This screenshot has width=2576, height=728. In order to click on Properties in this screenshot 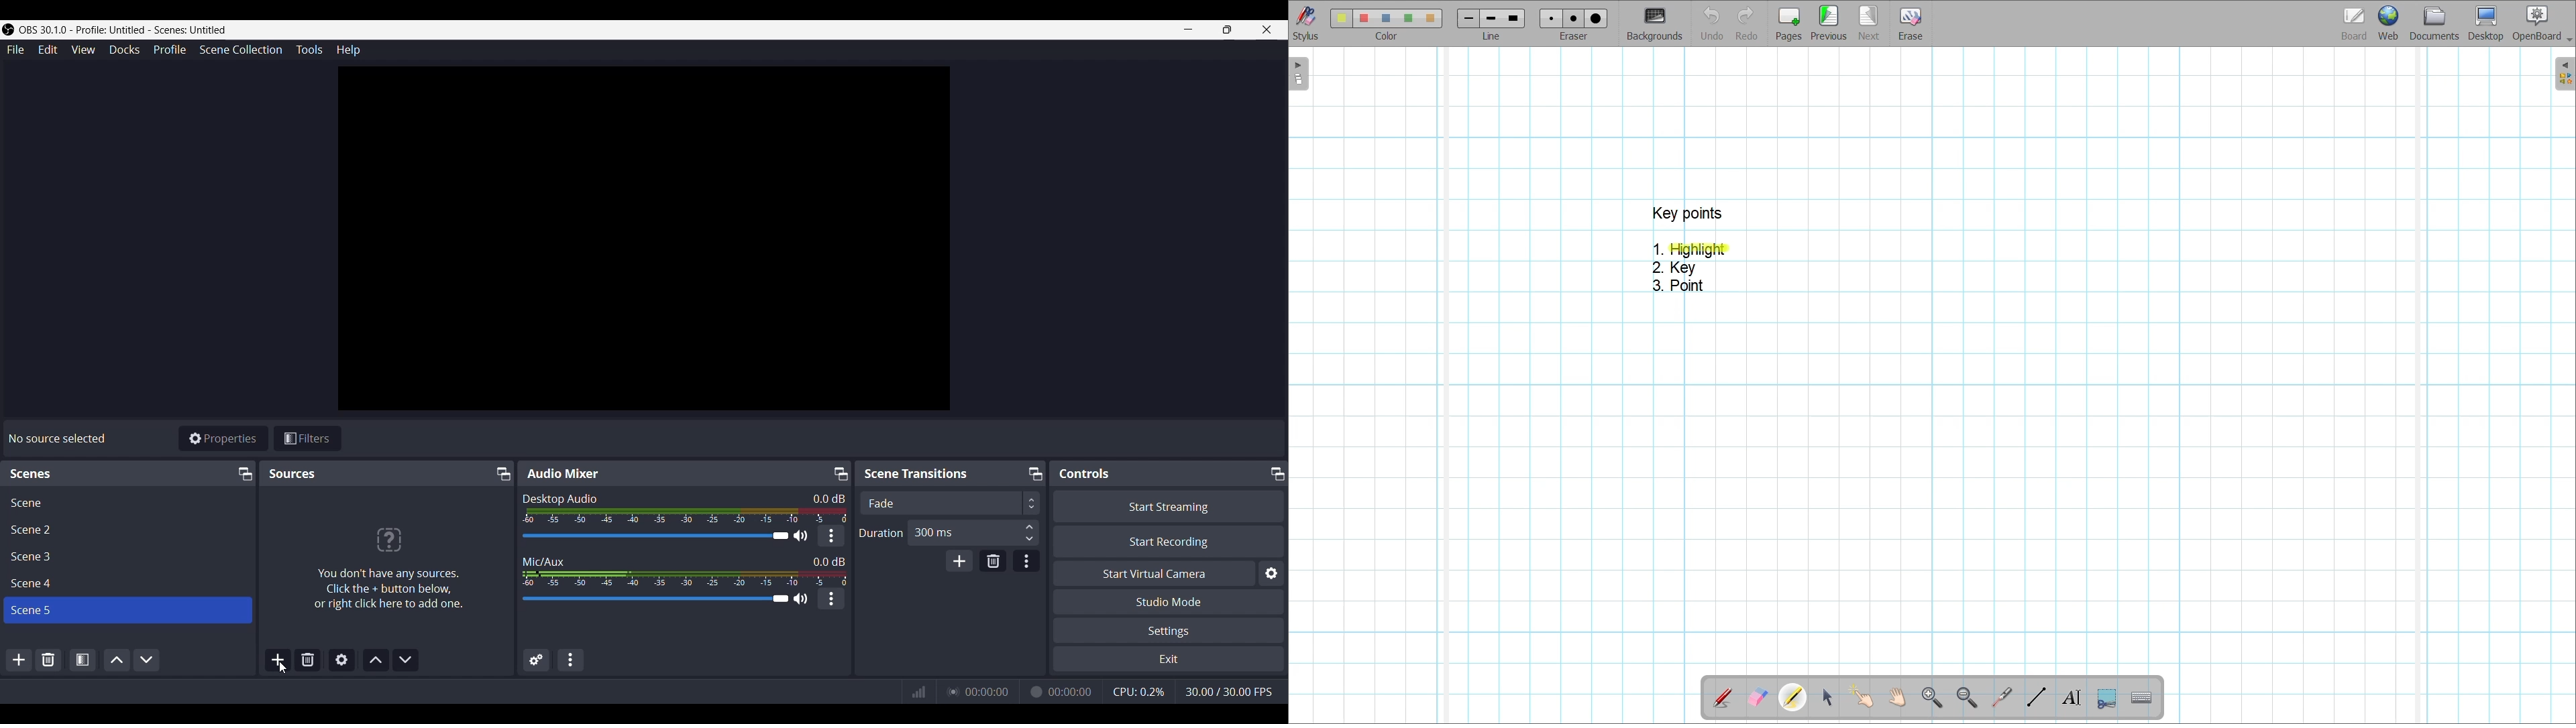, I will do `click(224, 438)`.